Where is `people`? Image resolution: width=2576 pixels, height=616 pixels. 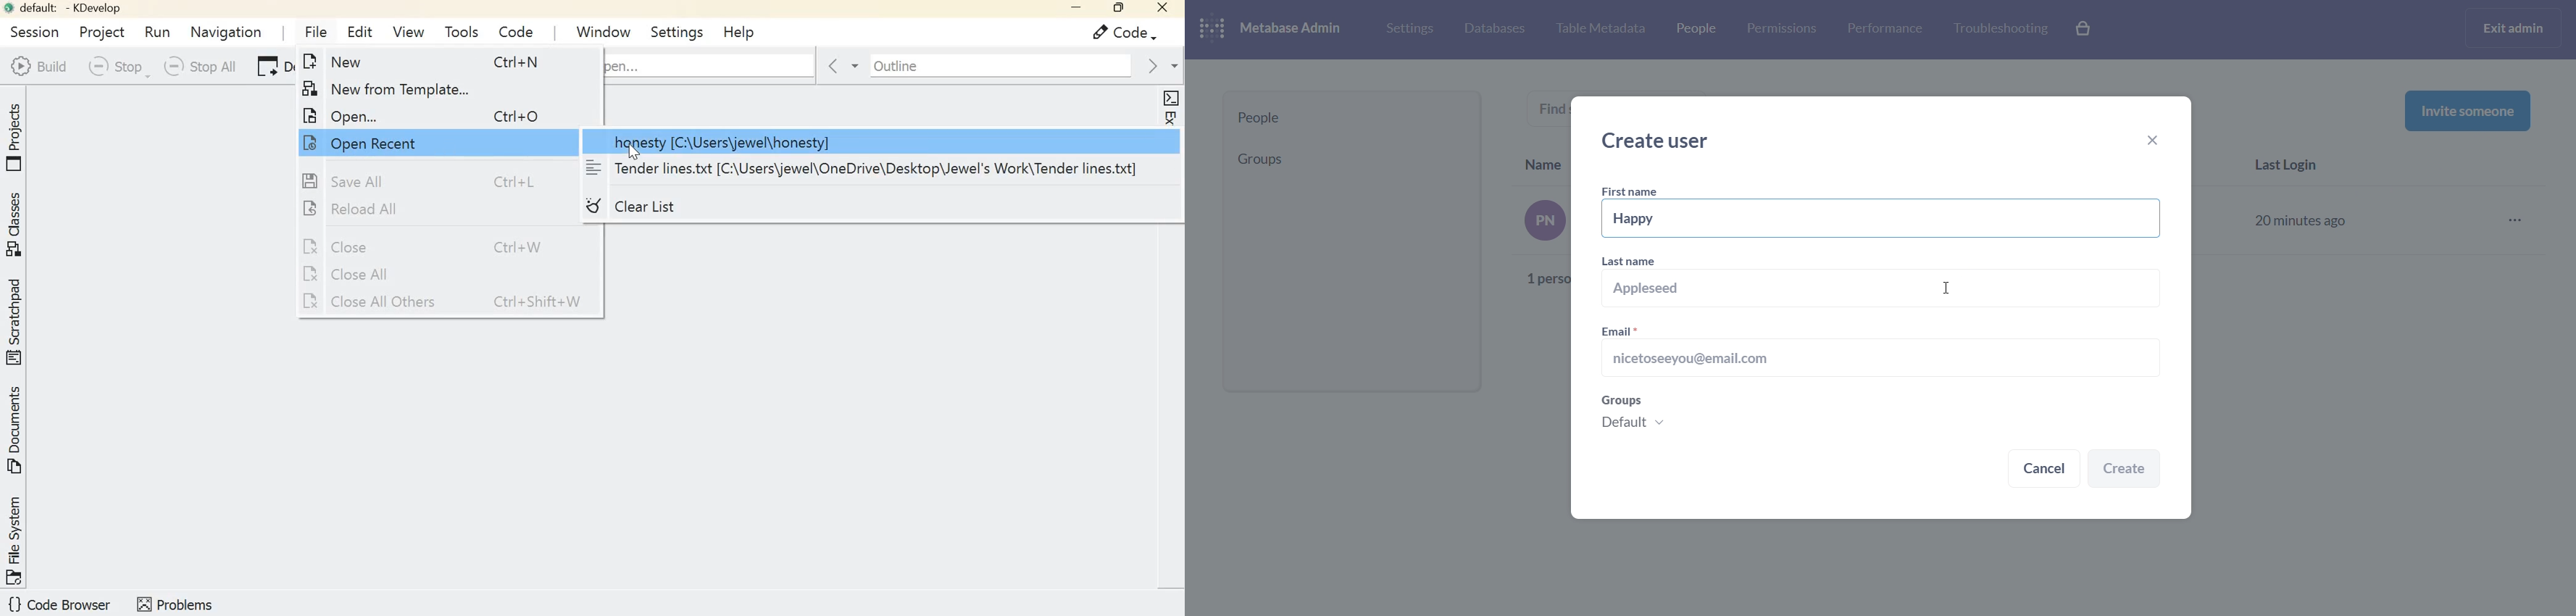
people is located at coordinates (1694, 31).